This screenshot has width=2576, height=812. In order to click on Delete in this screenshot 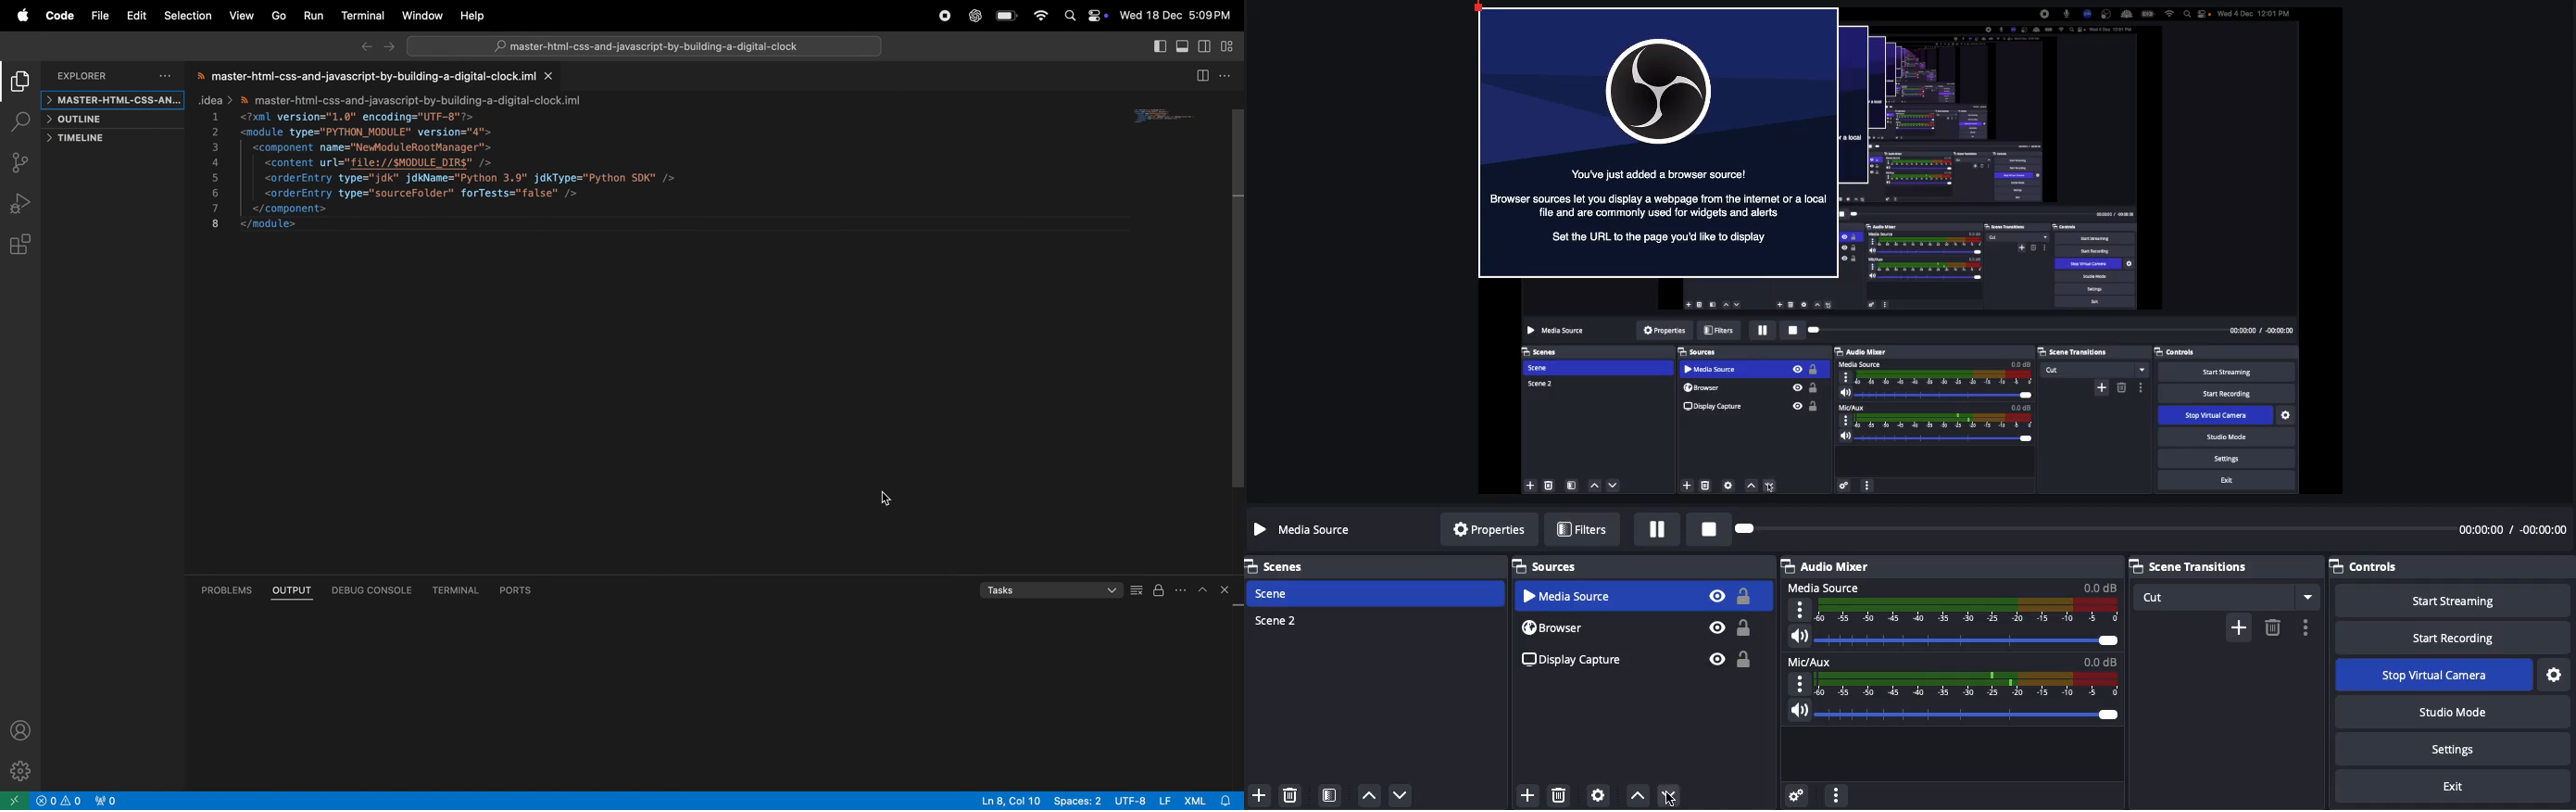, I will do `click(1563, 791)`.